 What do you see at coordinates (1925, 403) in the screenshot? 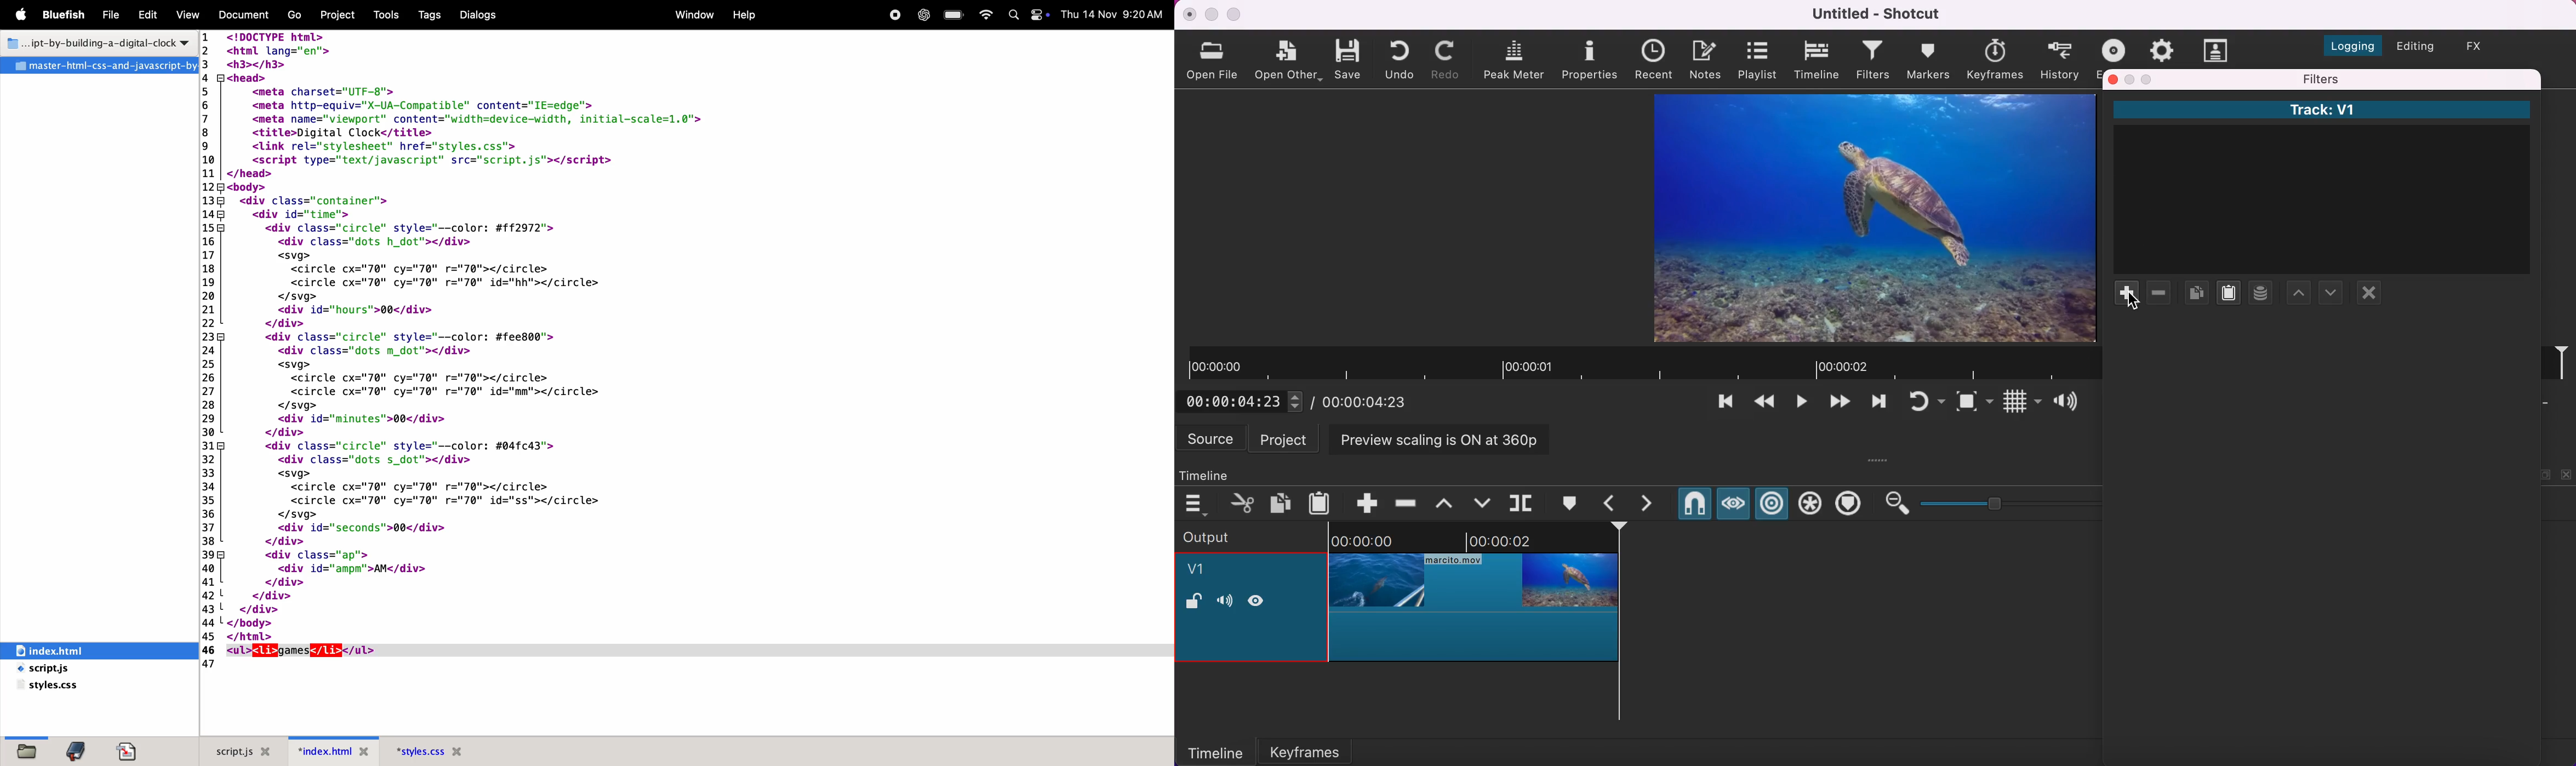
I see `toggle player looping` at bounding box center [1925, 403].